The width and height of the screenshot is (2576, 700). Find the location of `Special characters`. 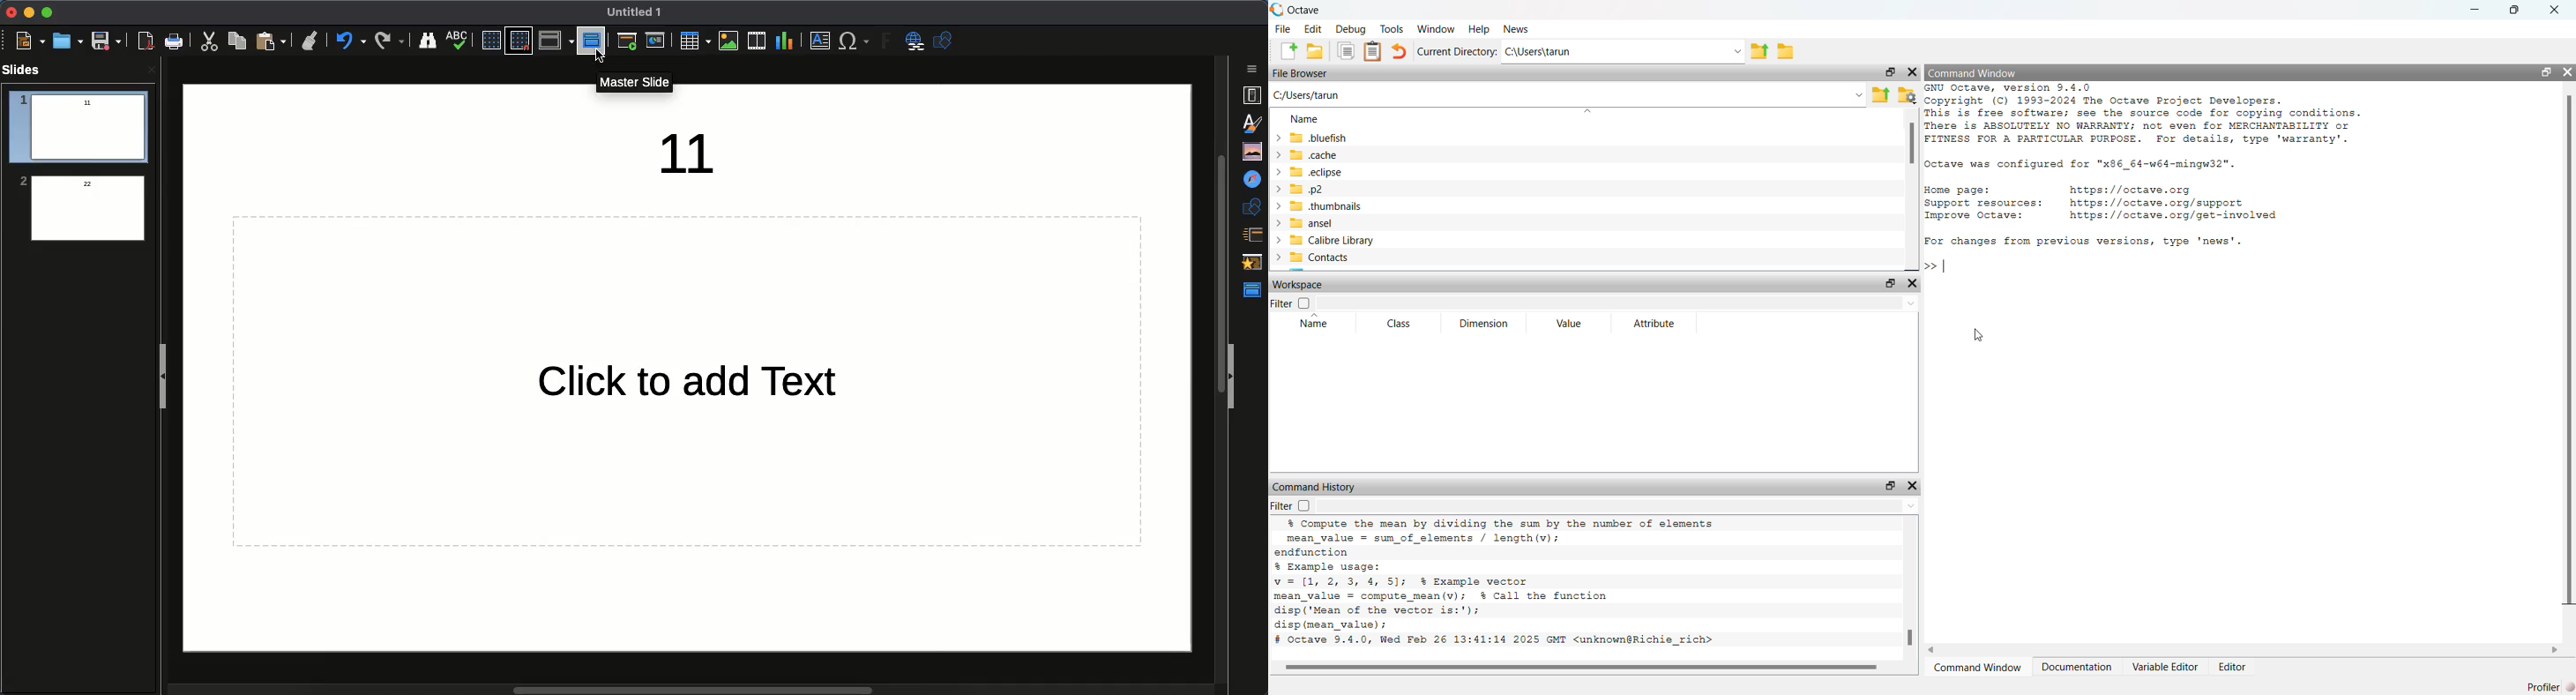

Special characters is located at coordinates (855, 41).